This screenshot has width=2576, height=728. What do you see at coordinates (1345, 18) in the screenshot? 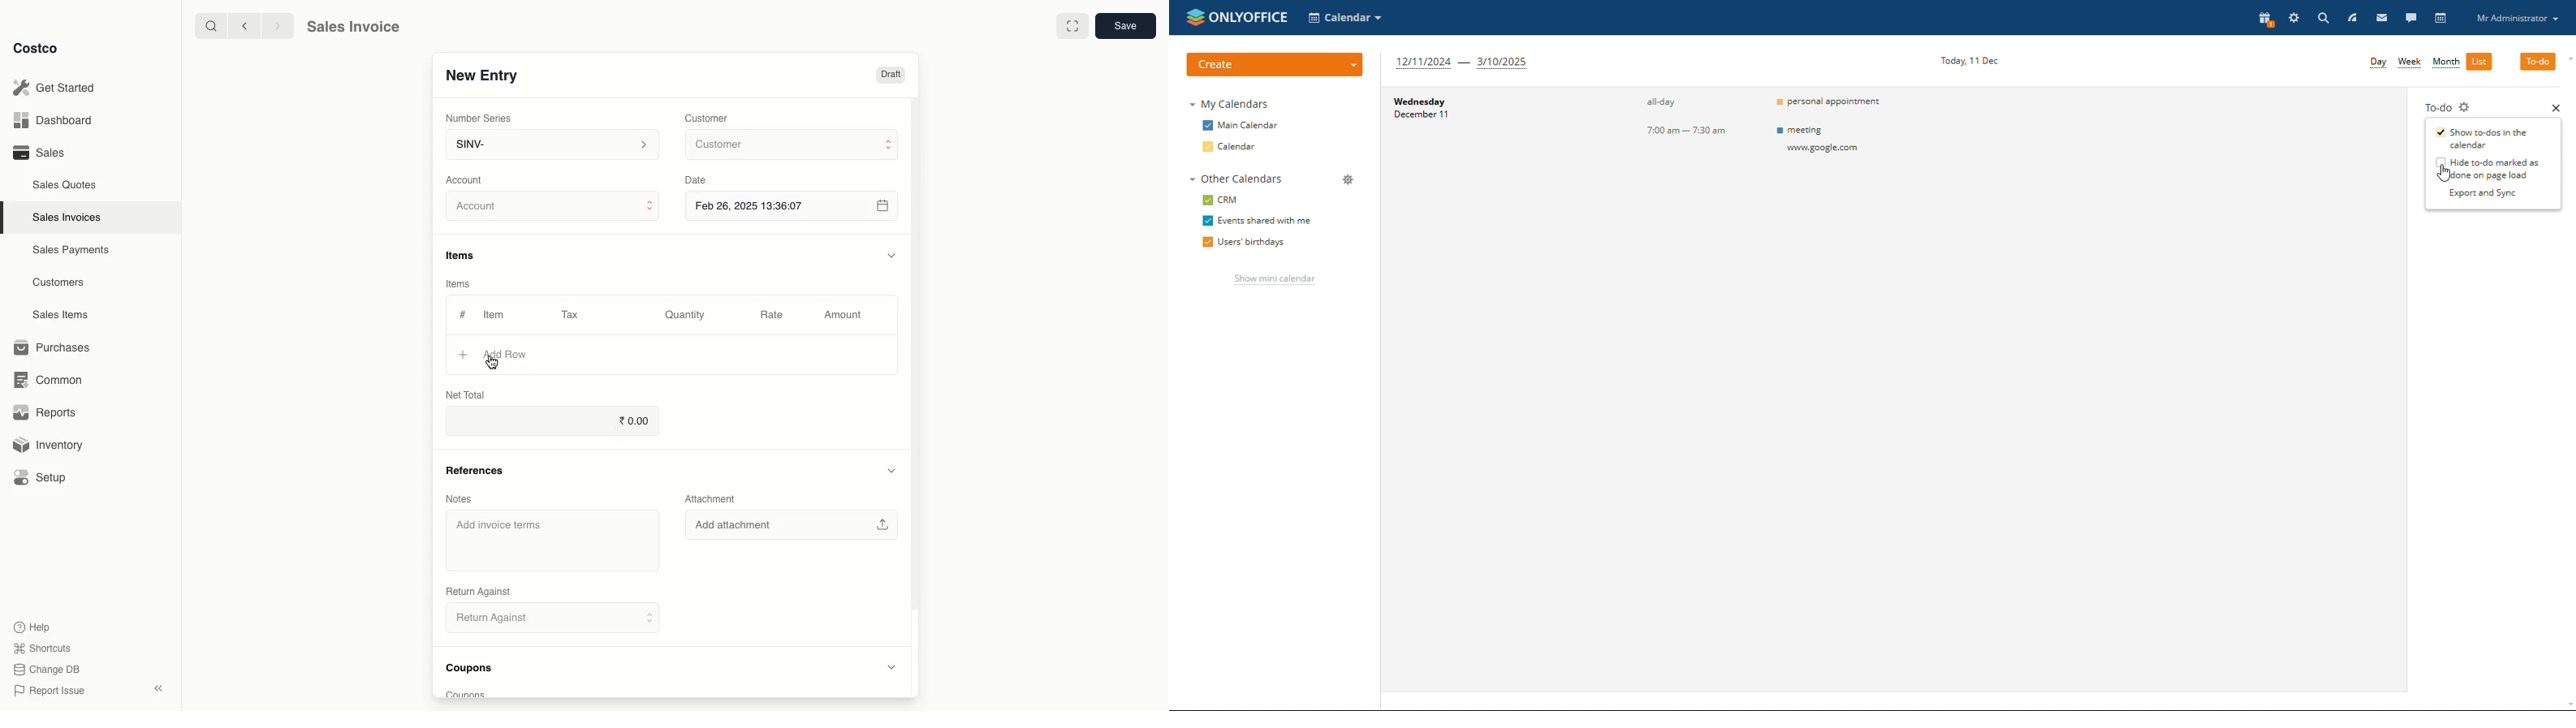
I see `select application` at bounding box center [1345, 18].